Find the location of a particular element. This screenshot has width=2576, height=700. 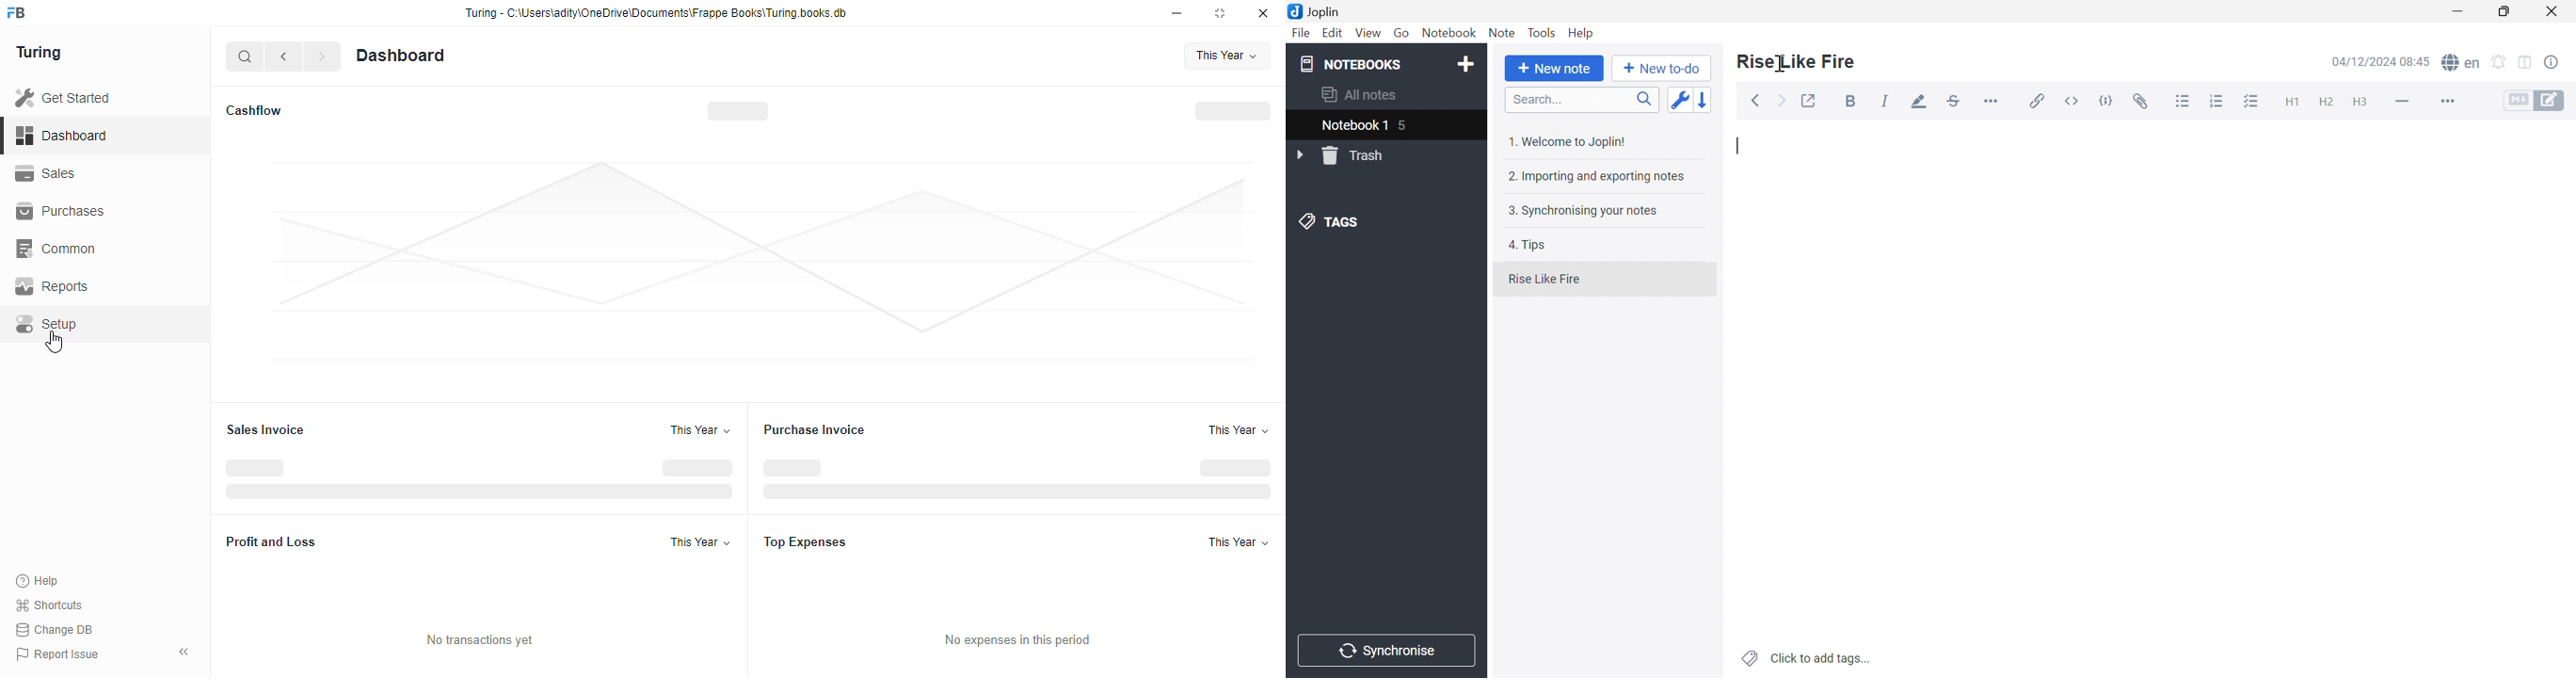

Dashboard is located at coordinates (98, 136).